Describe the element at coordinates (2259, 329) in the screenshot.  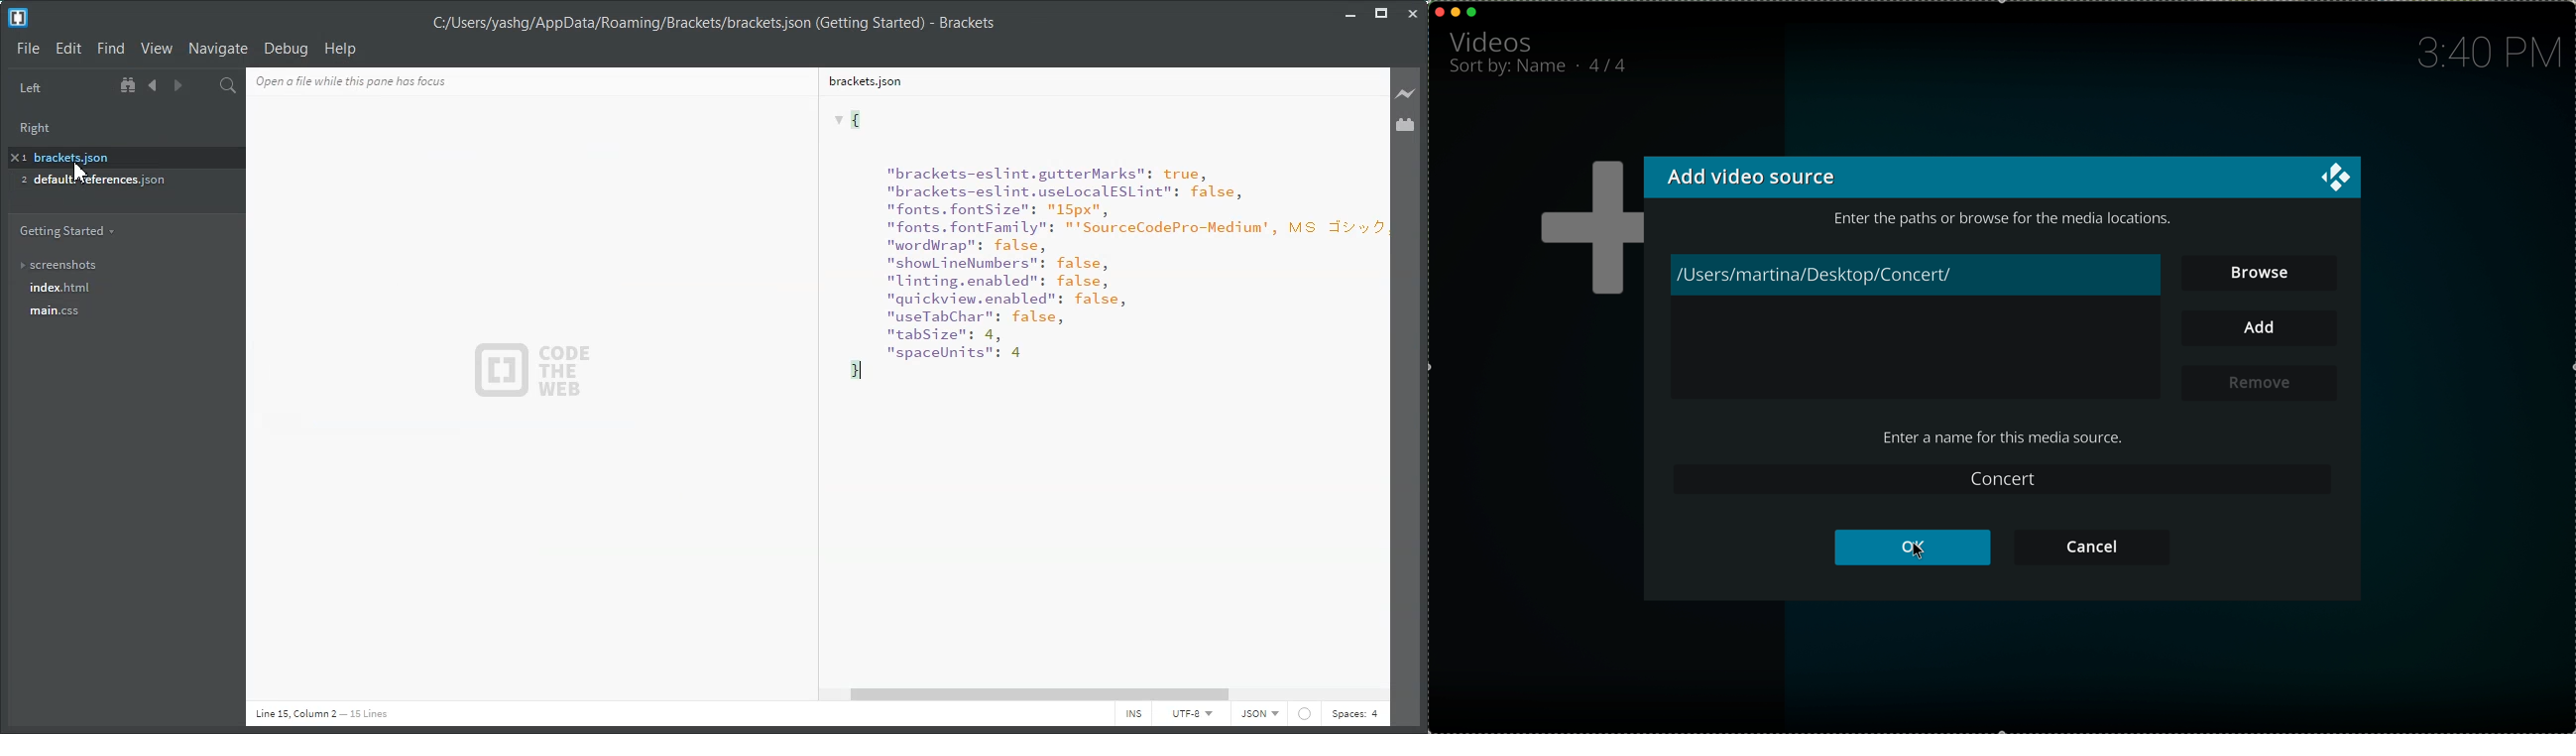
I see `add` at that location.